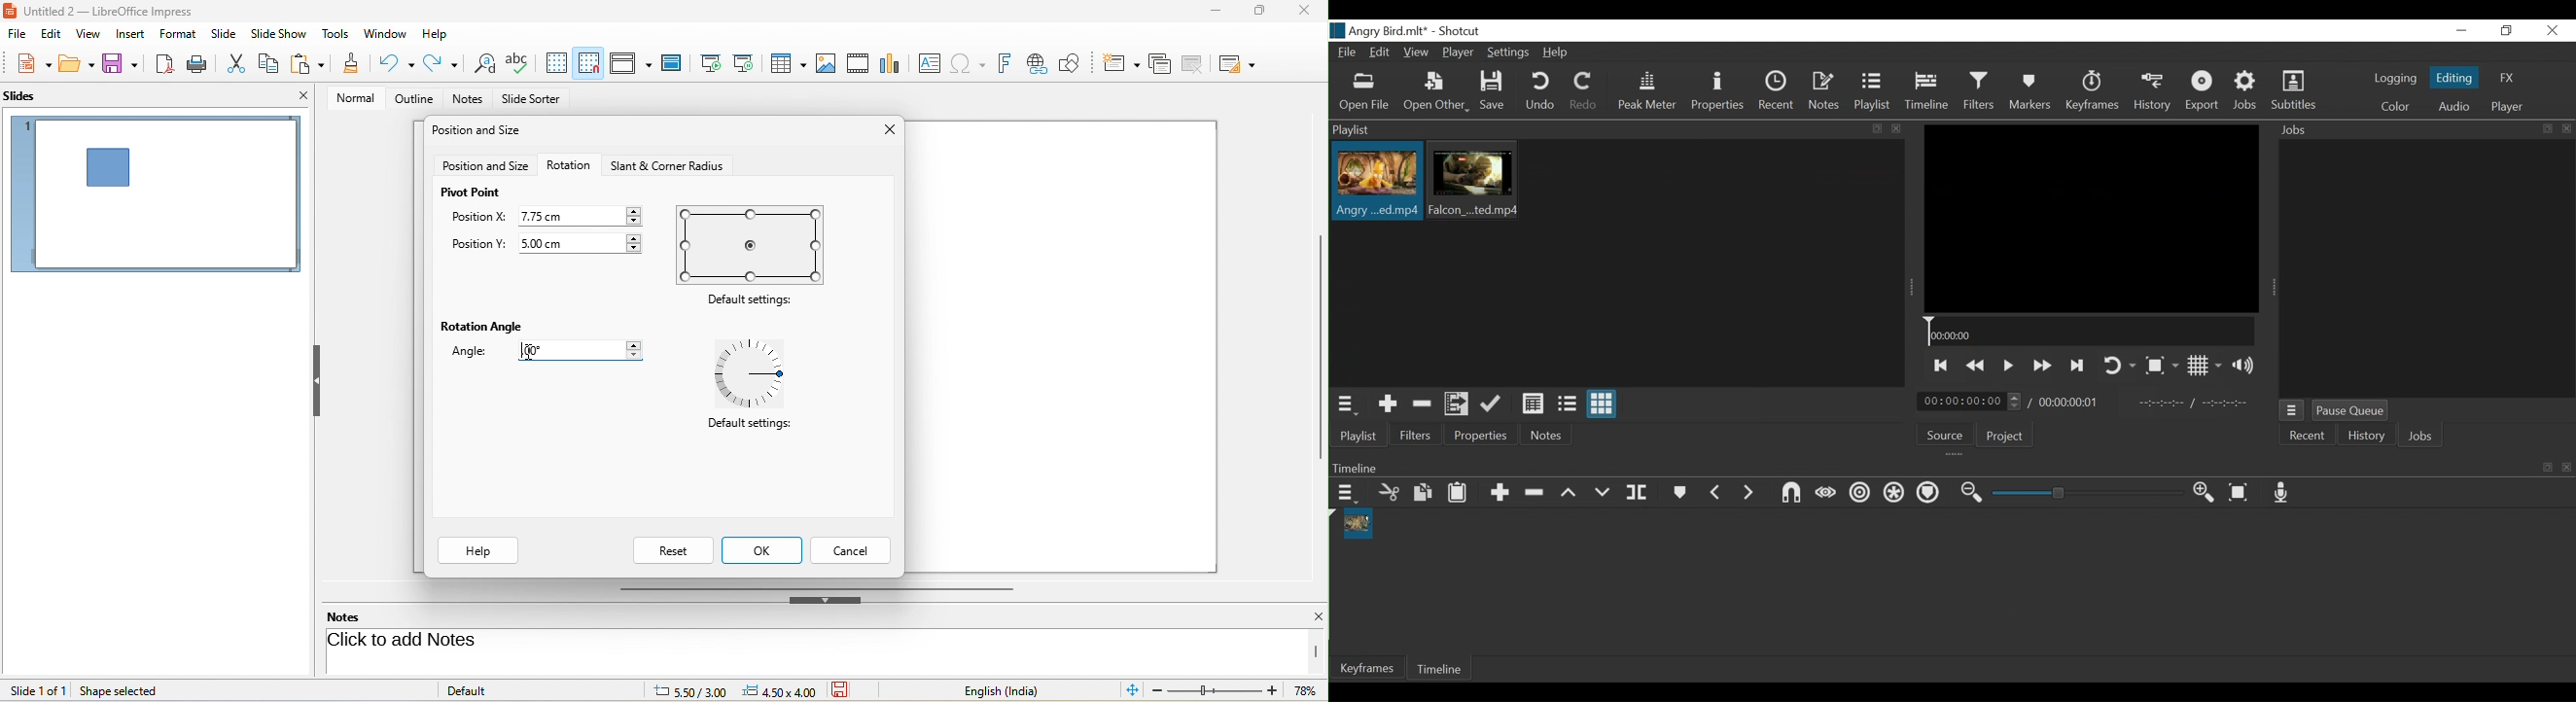  Describe the element at coordinates (1568, 404) in the screenshot. I see `View as files` at that location.